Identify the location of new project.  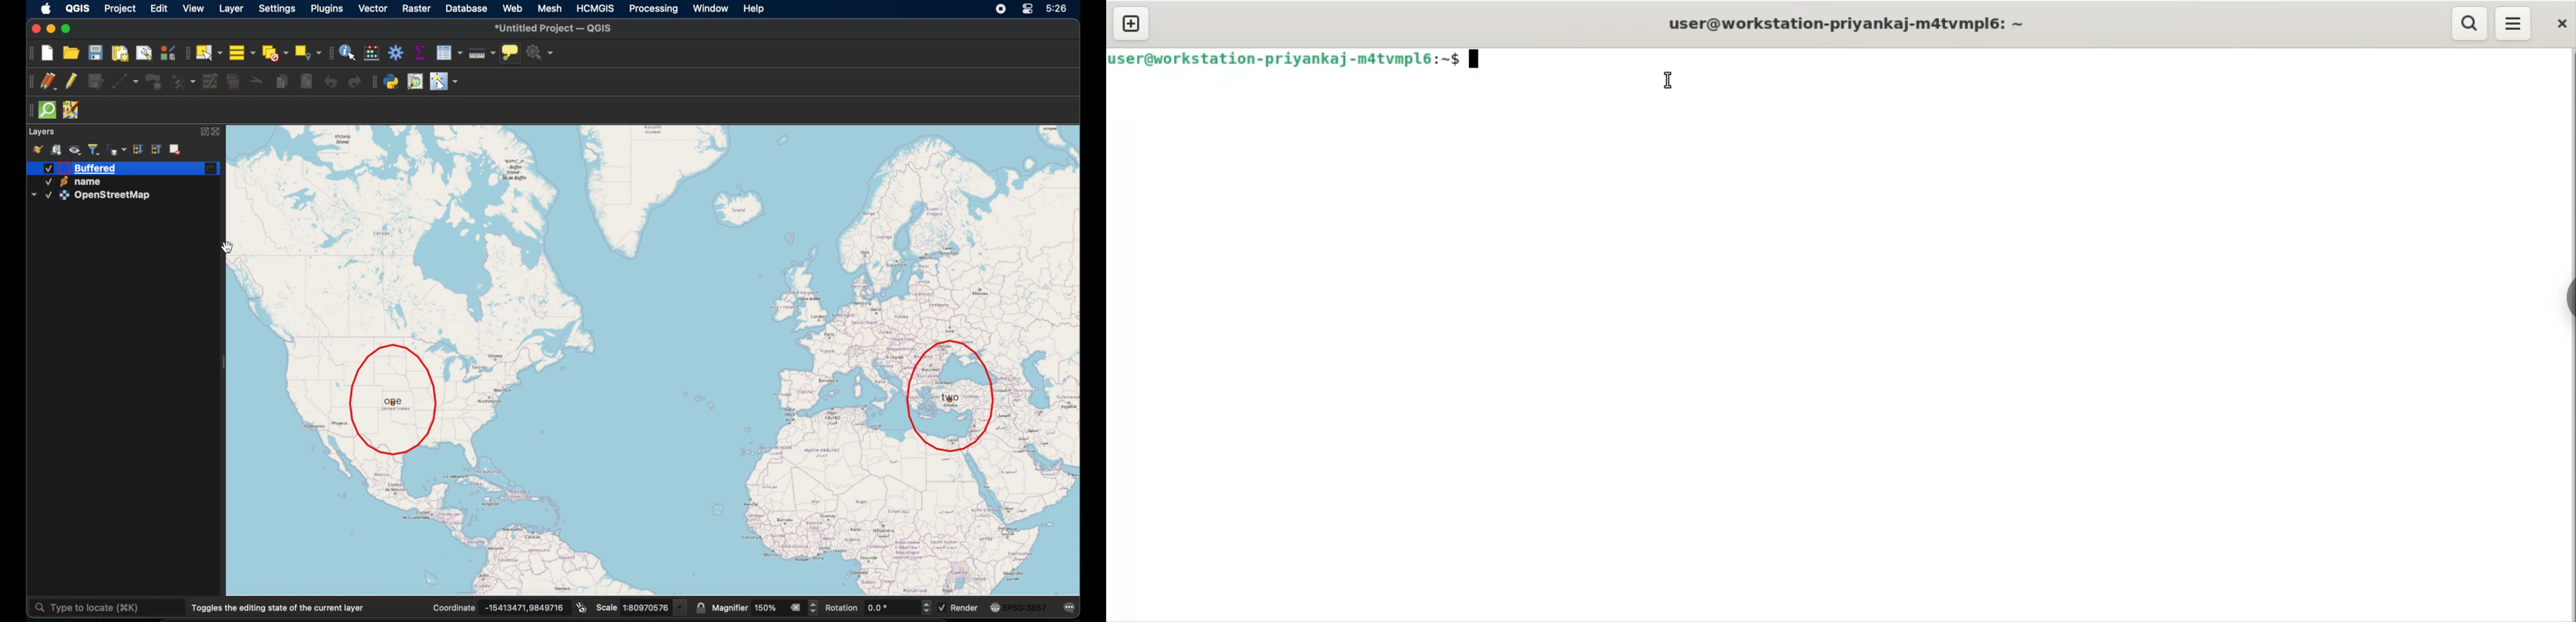
(46, 52).